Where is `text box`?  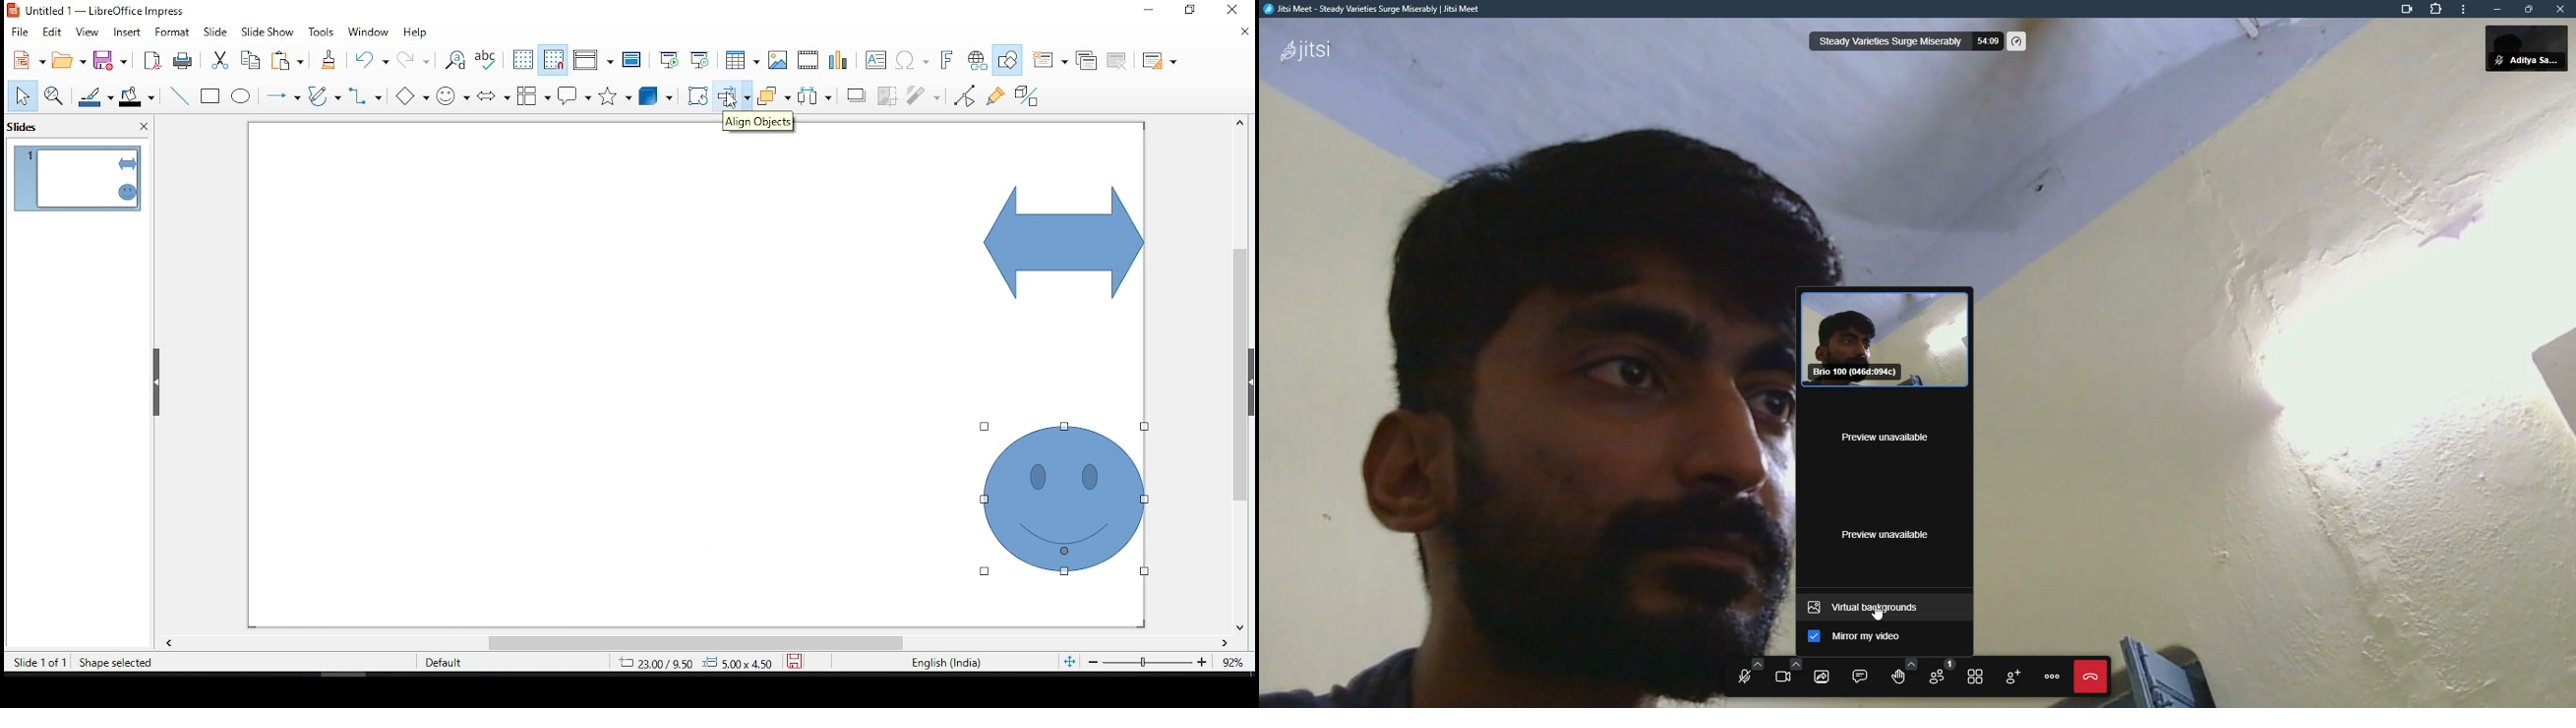
text box is located at coordinates (876, 61).